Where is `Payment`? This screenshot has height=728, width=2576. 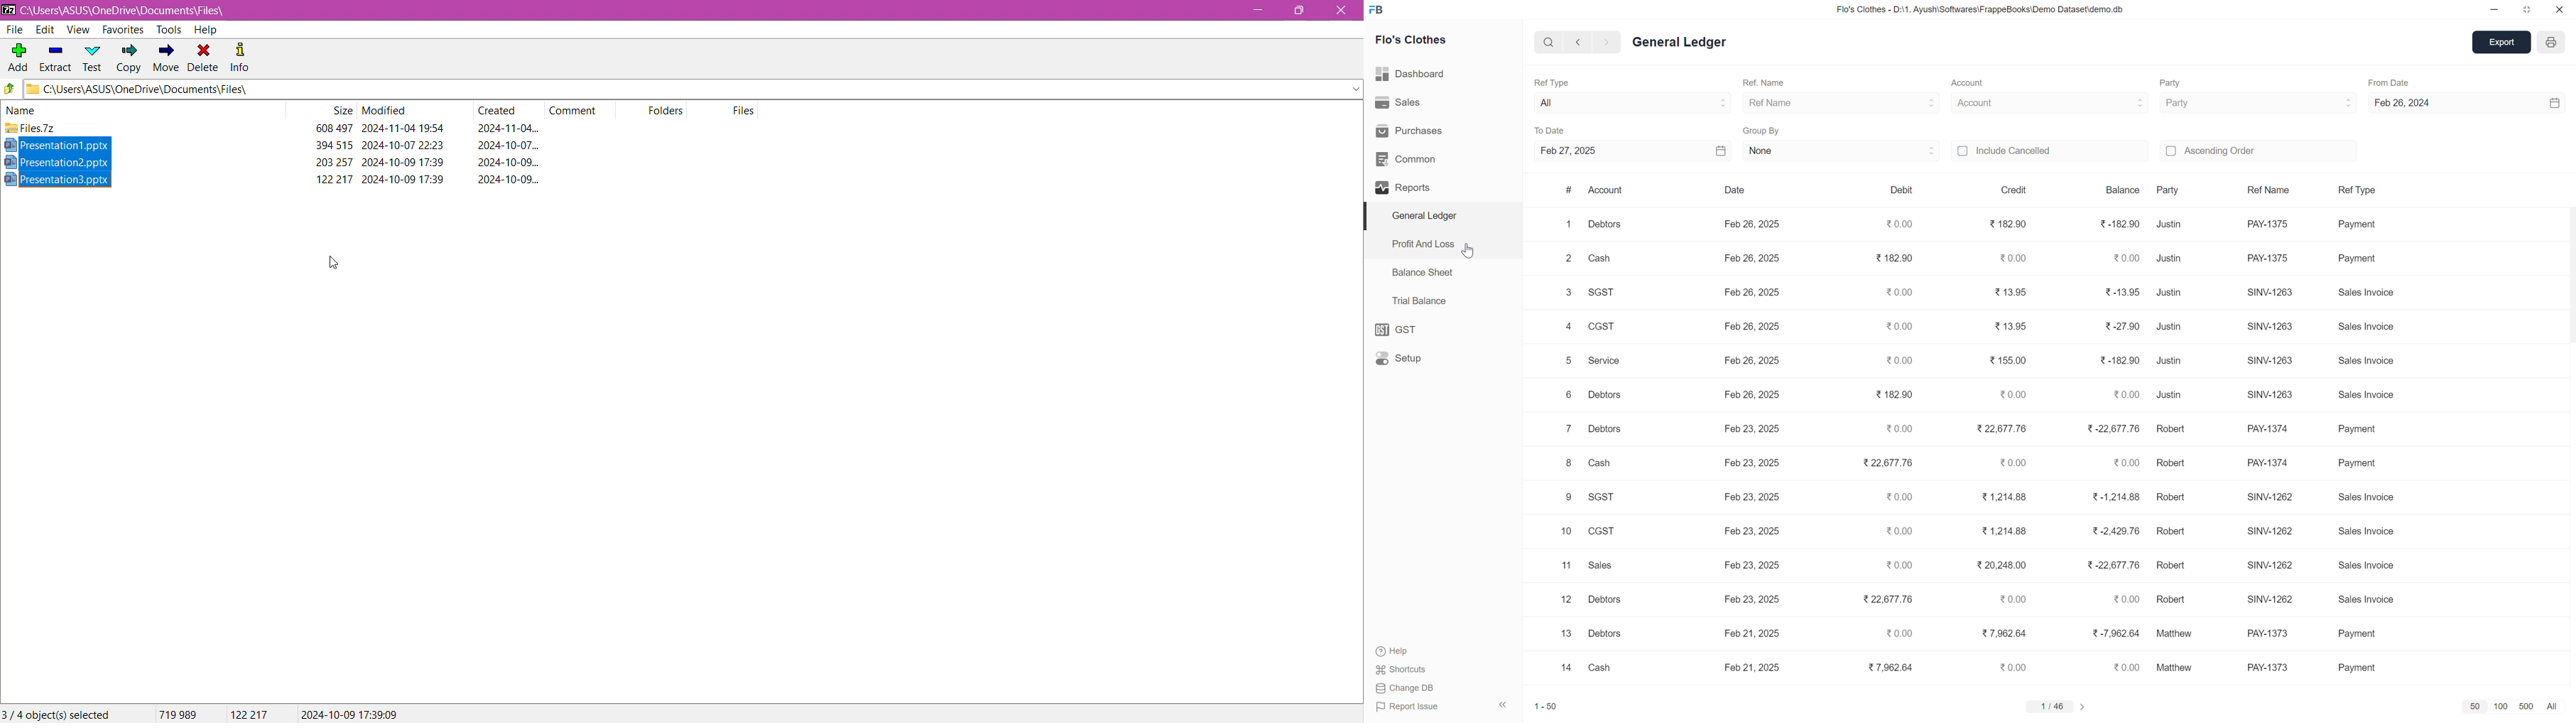 Payment is located at coordinates (2367, 228).